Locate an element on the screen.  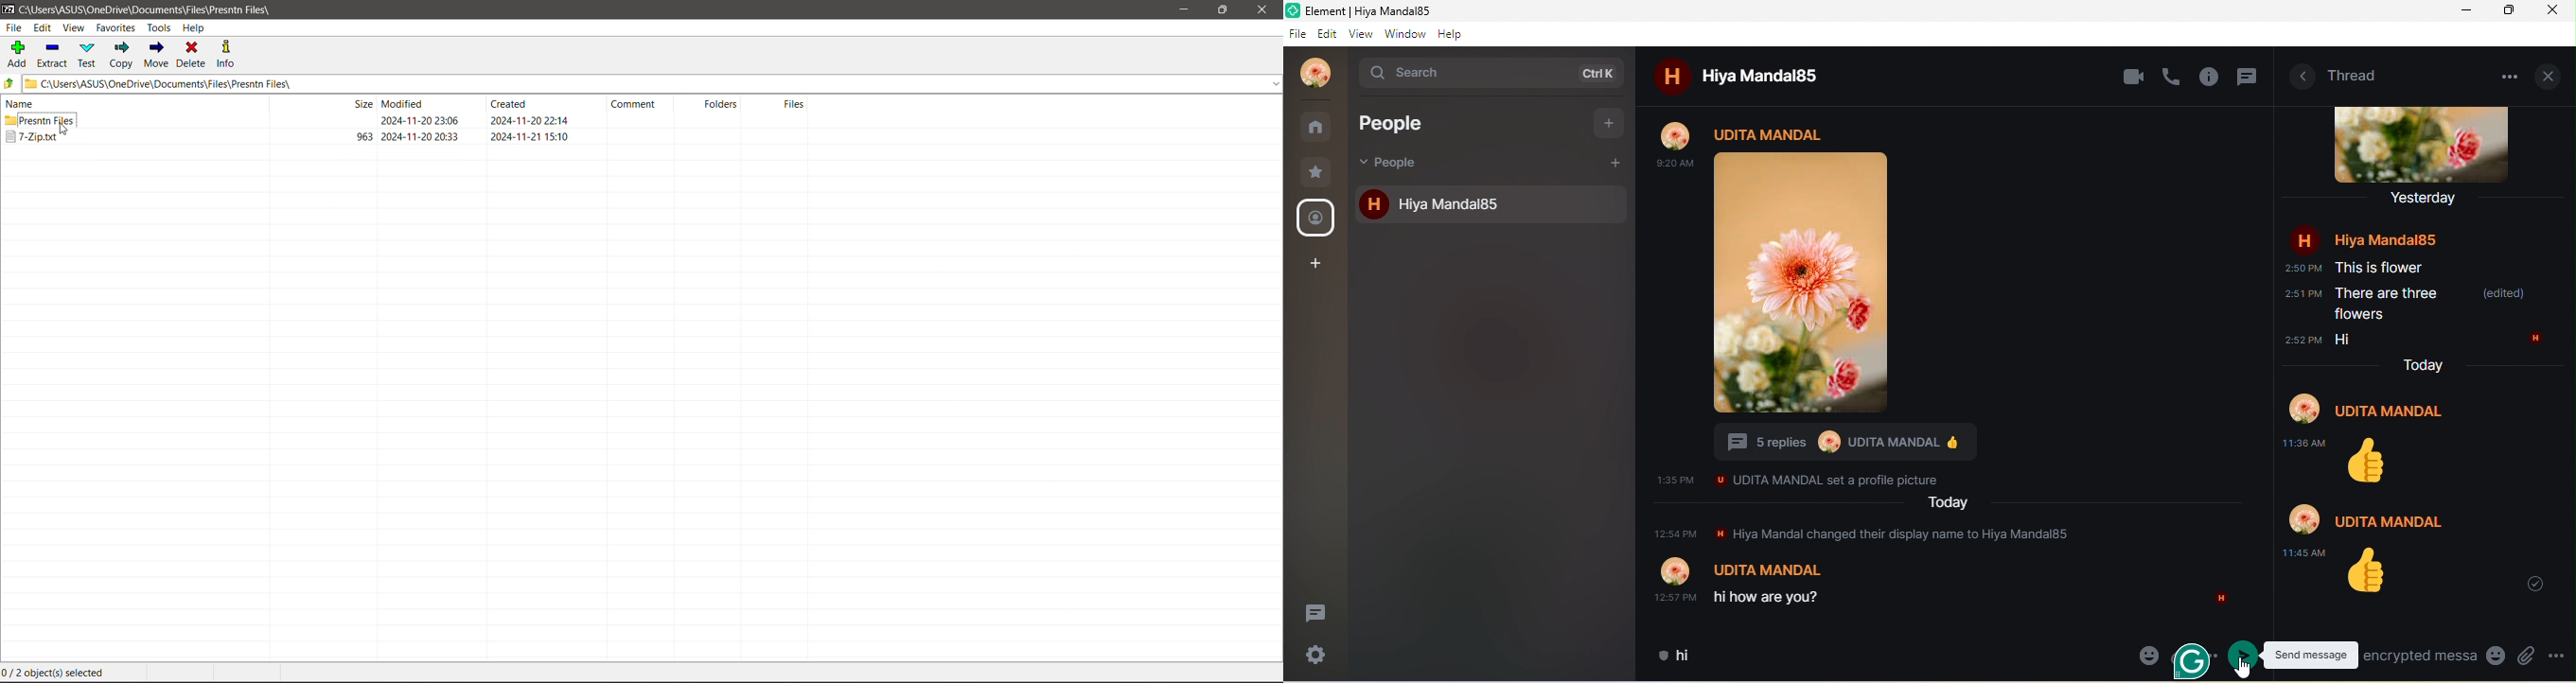
add is located at coordinates (1615, 161).